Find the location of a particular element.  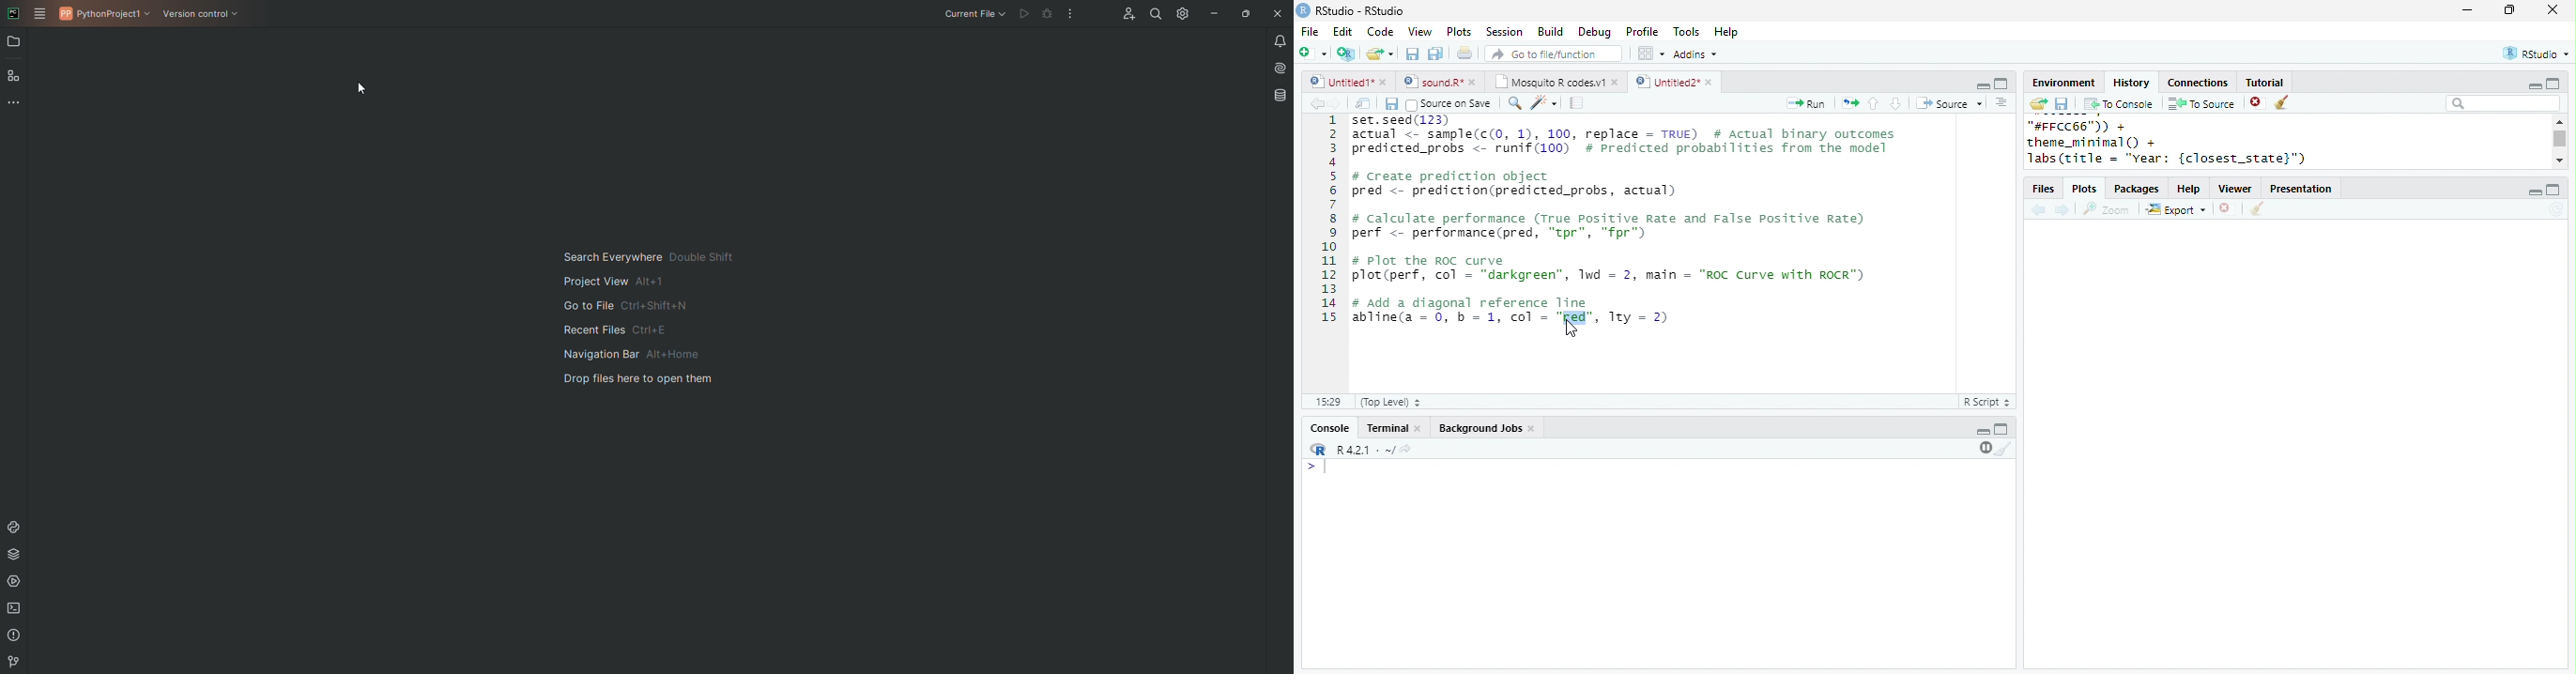

close is located at coordinates (1385, 82).